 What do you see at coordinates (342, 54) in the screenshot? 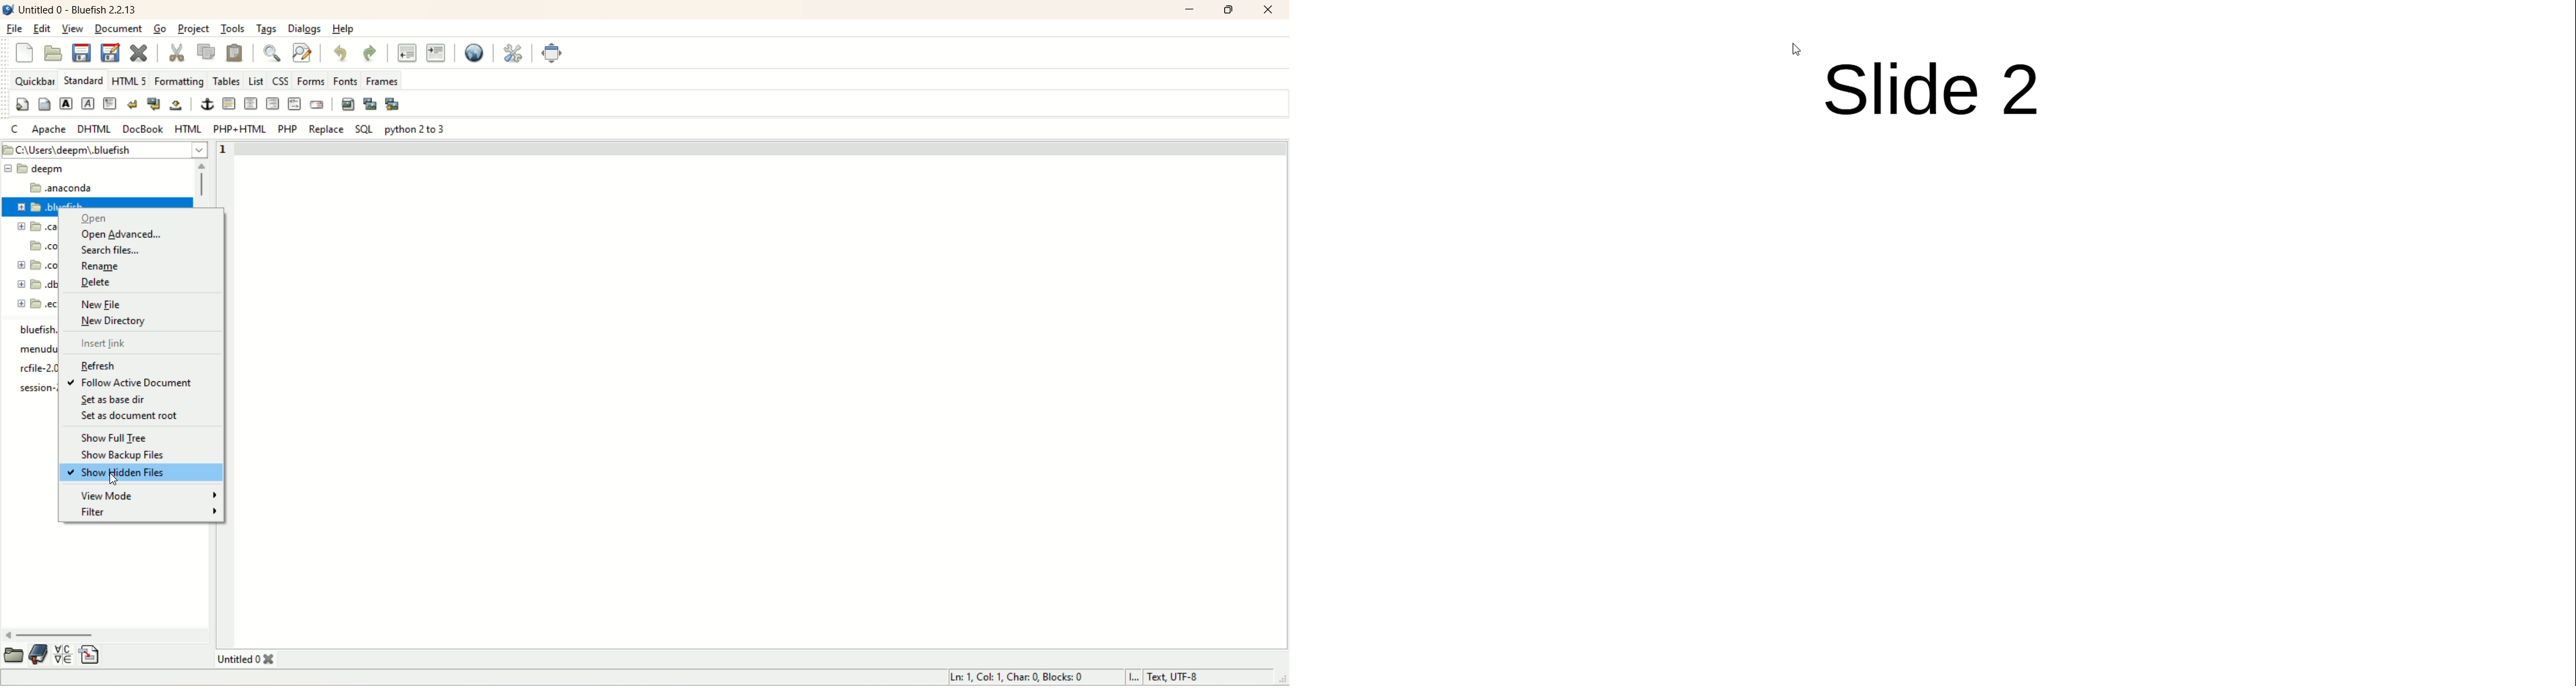
I see `undo` at bounding box center [342, 54].